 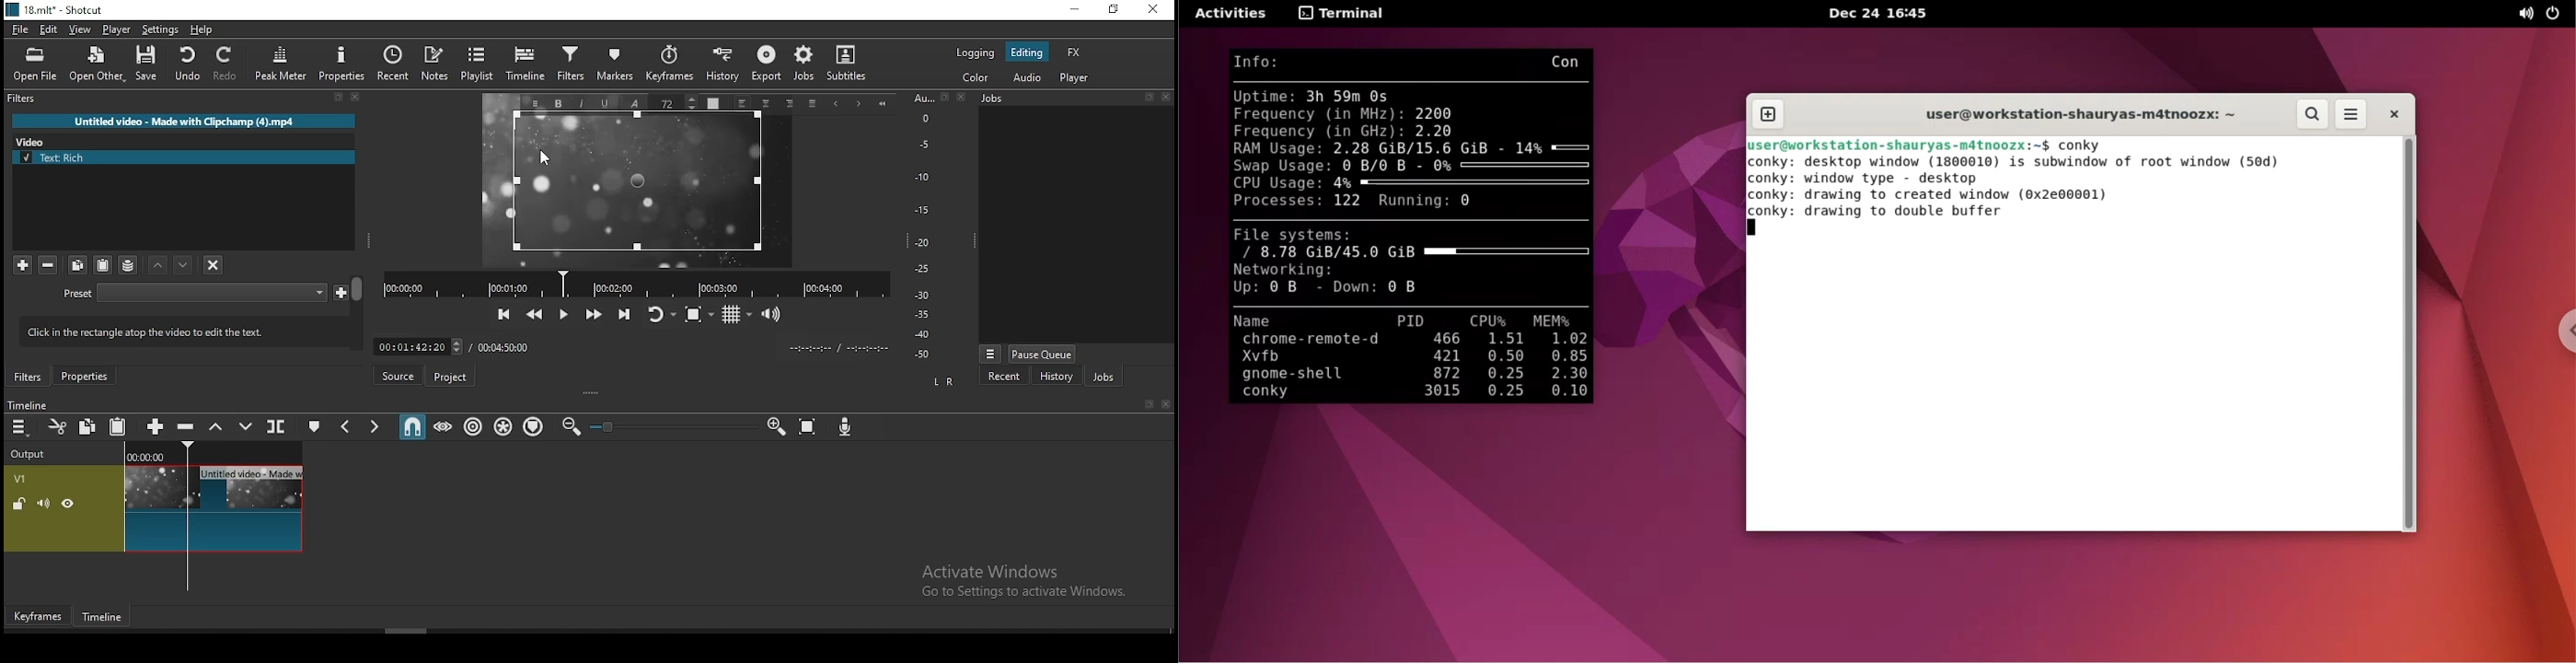 I want to click on save filter sets, so click(x=128, y=264).